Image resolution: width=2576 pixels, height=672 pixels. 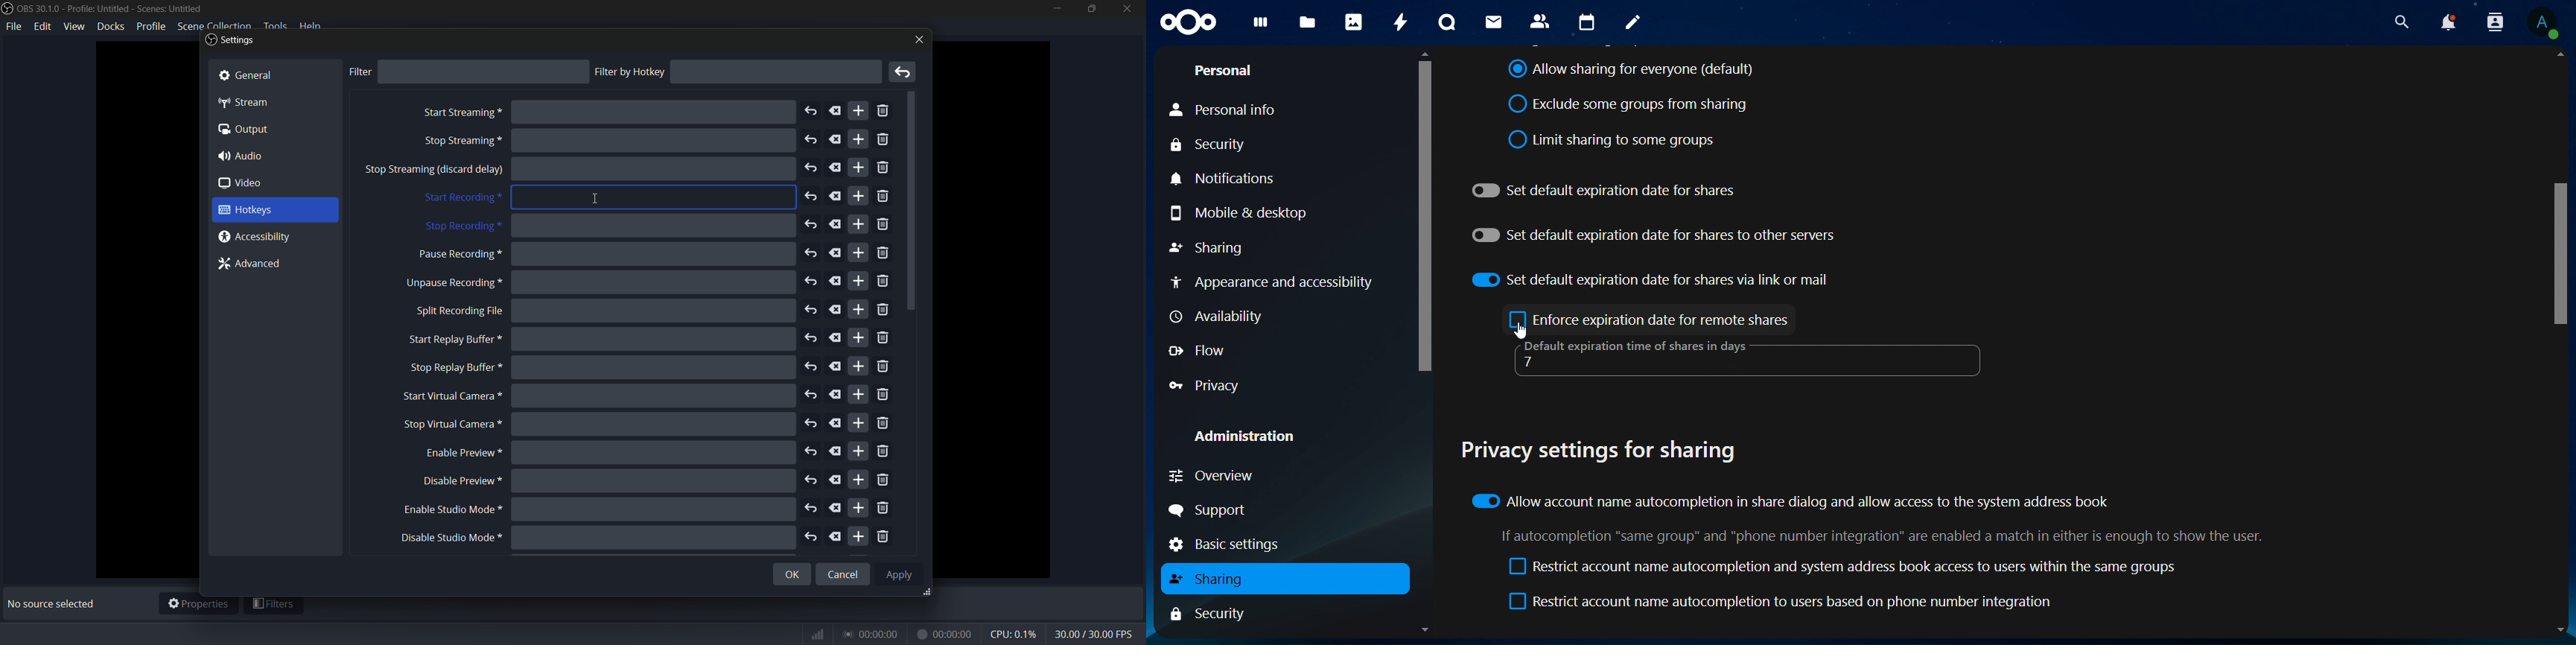 I want to click on remove, so click(x=884, y=168).